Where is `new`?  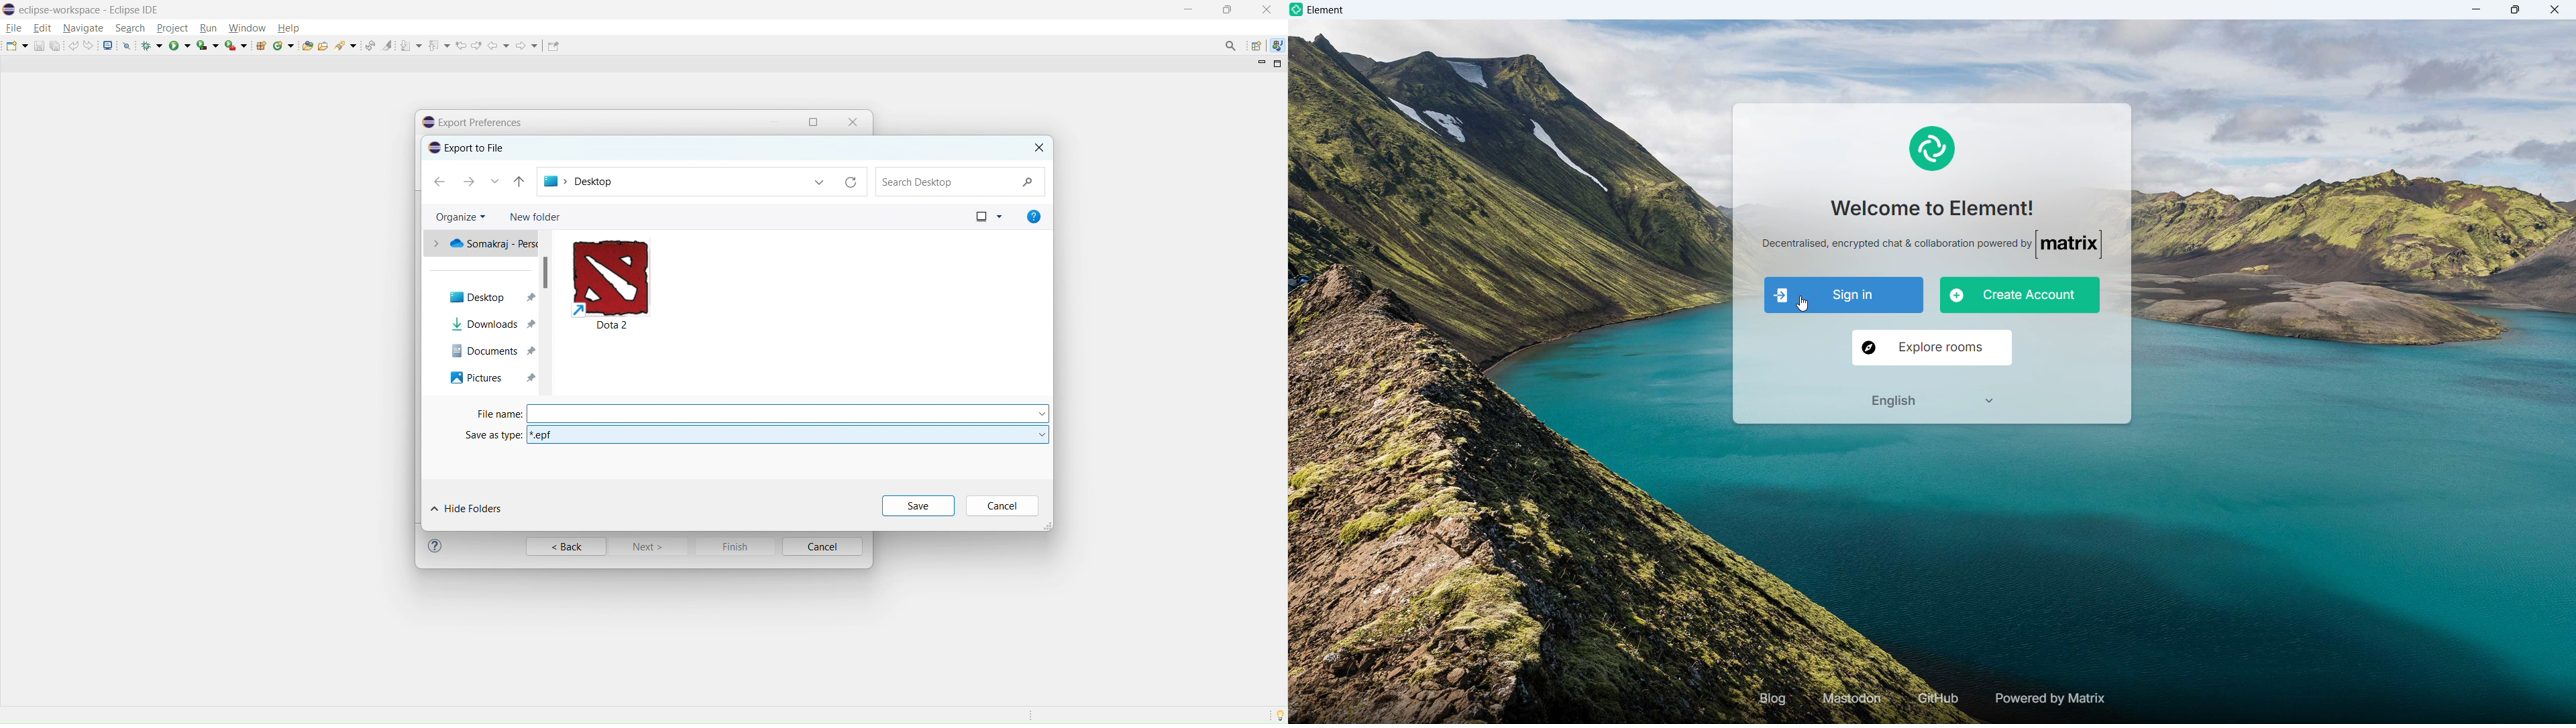
new is located at coordinates (17, 46).